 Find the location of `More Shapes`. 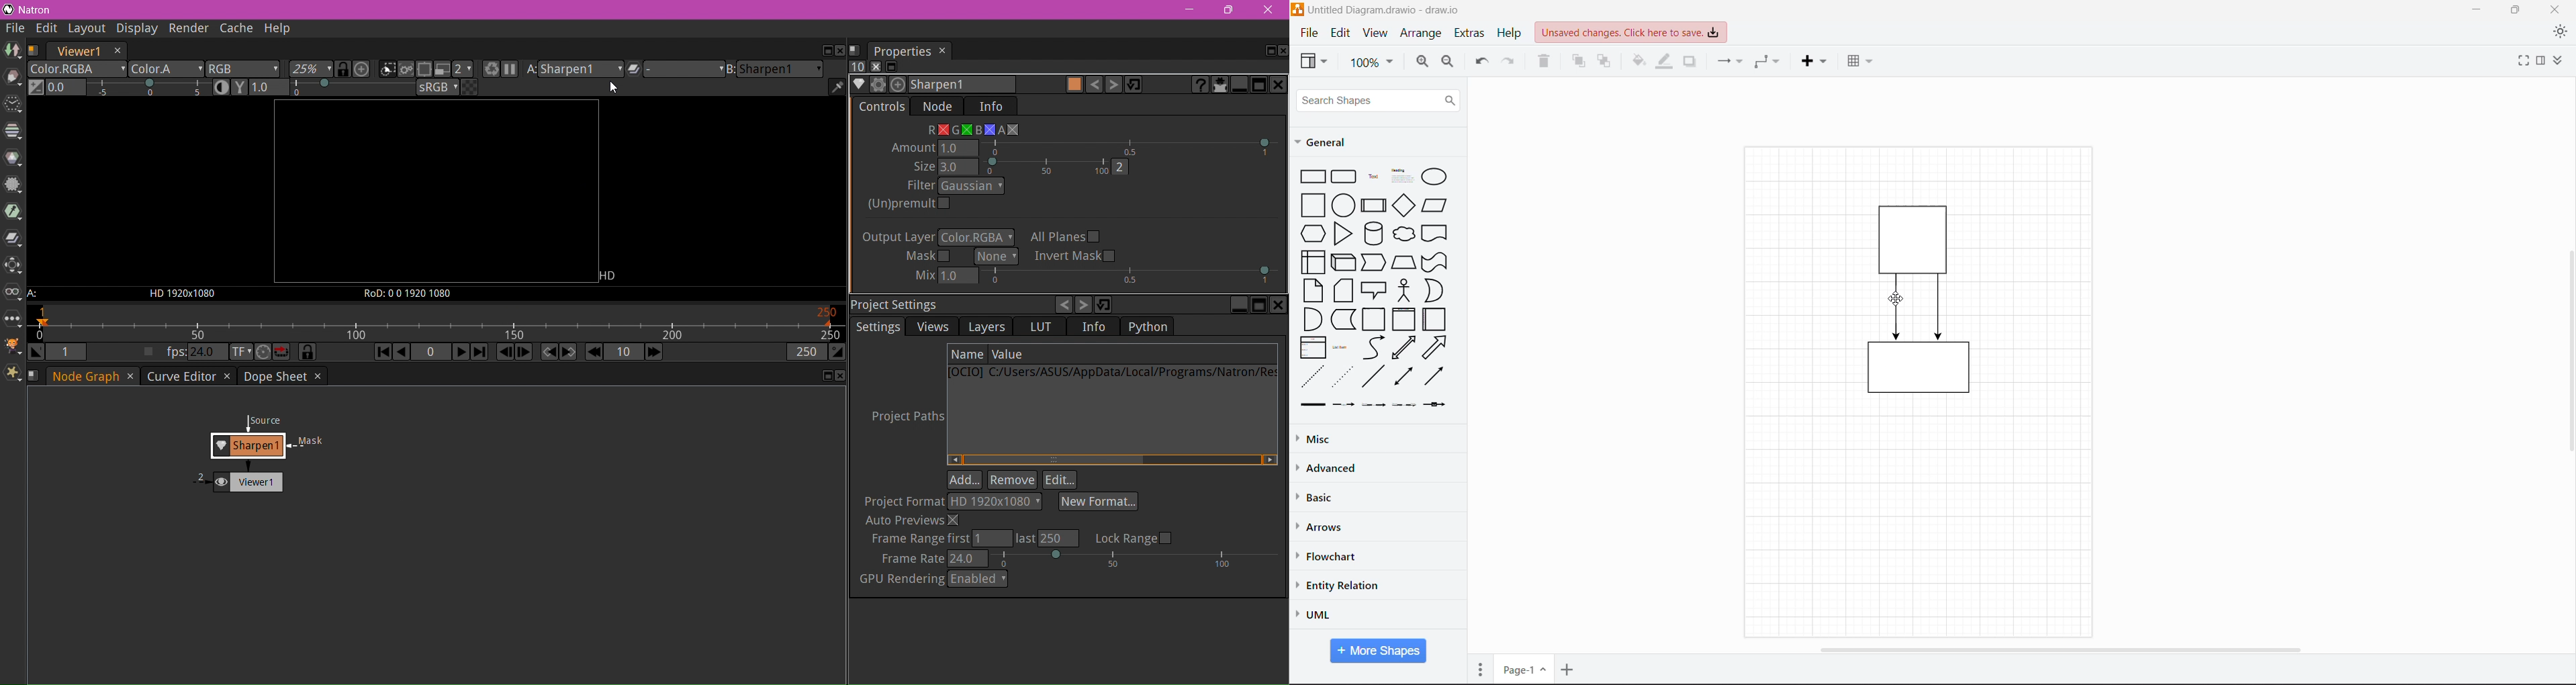

More Shapes is located at coordinates (1378, 651).